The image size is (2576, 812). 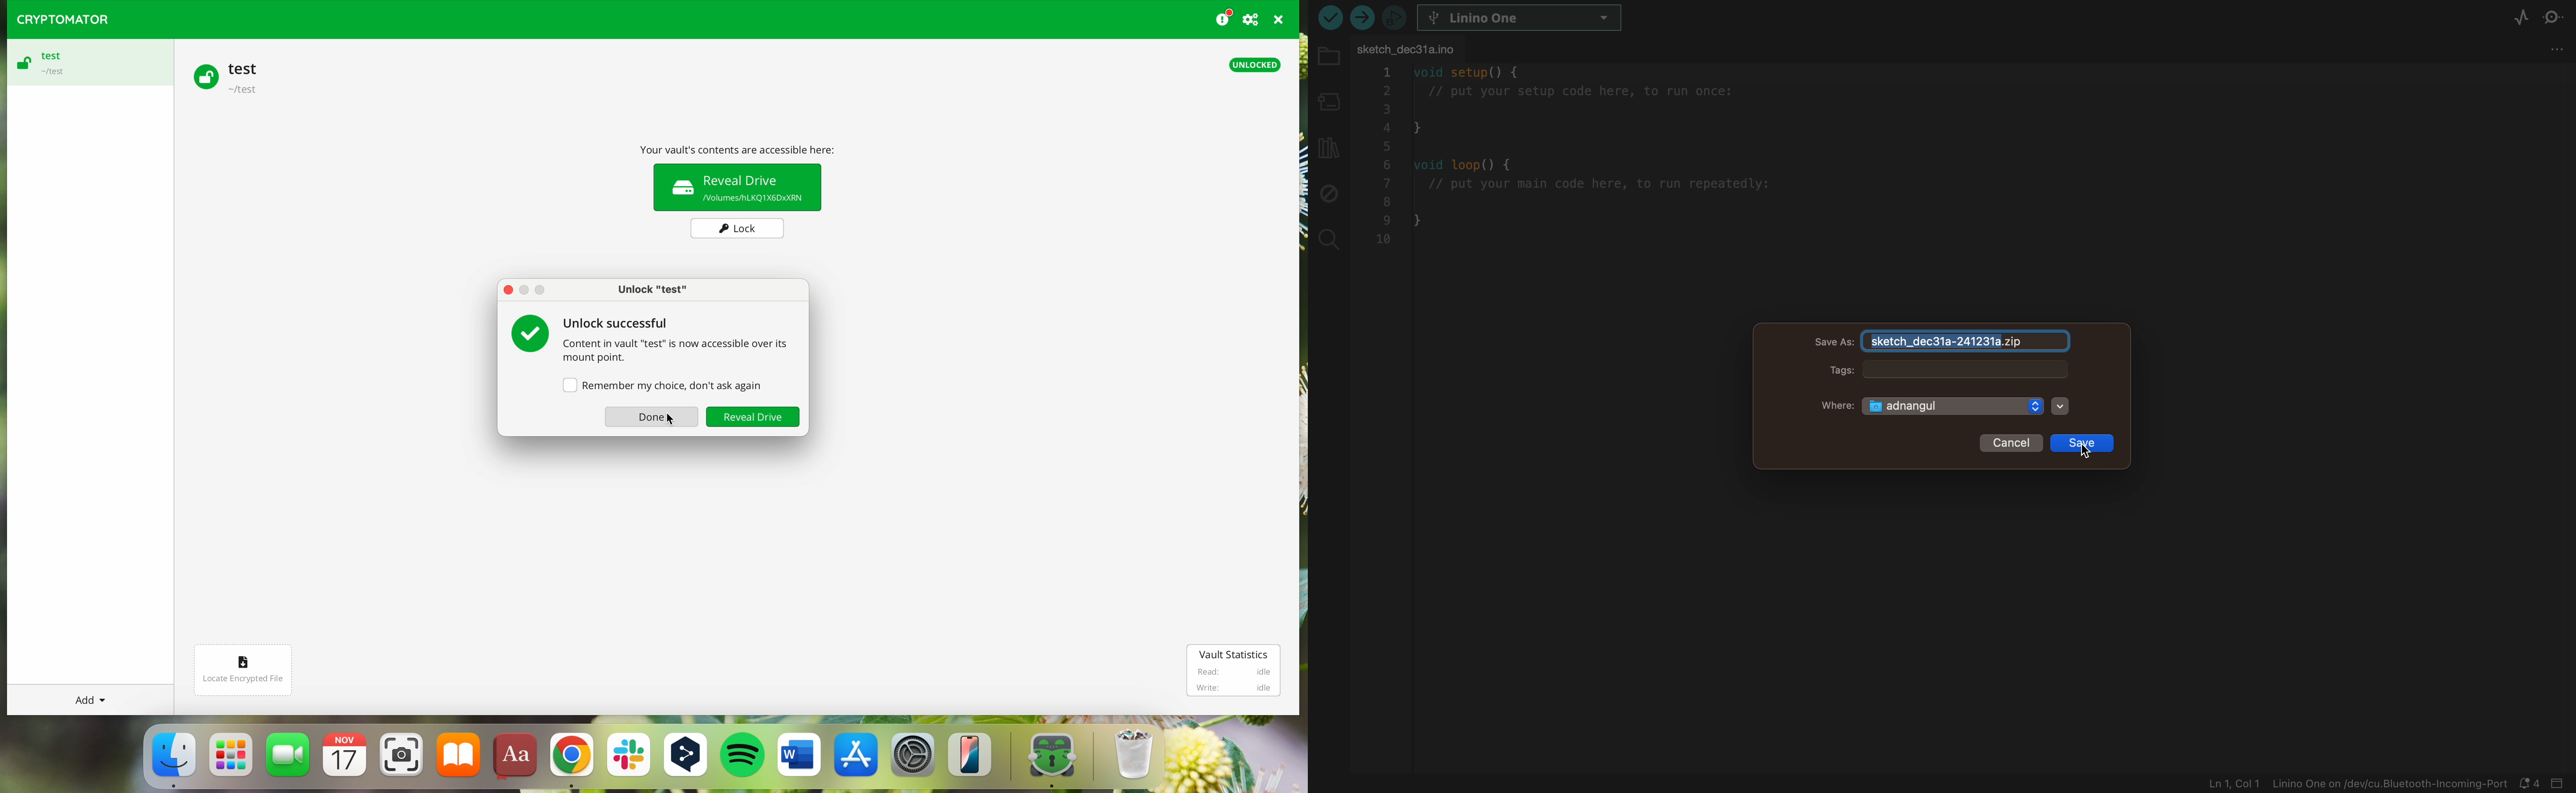 I want to click on locate encrypted file button, so click(x=244, y=670).